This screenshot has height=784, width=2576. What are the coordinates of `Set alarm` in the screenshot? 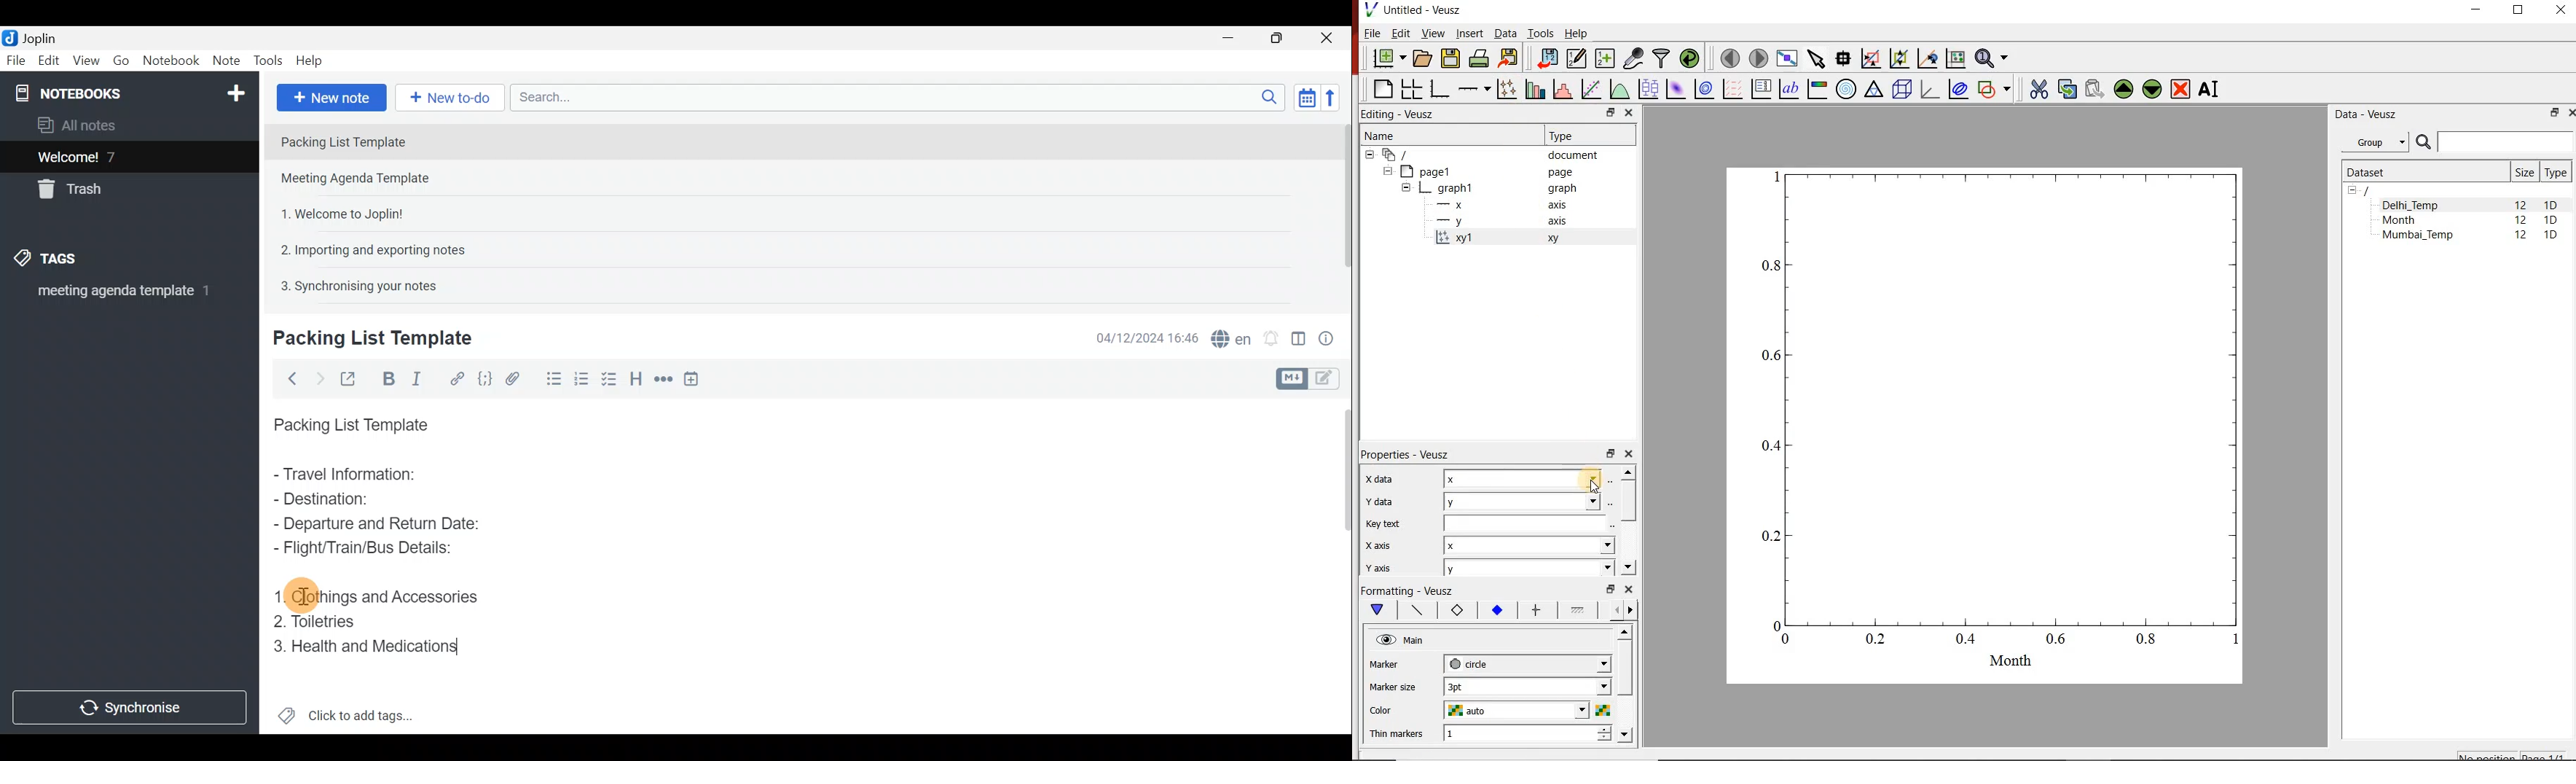 It's located at (1270, 335).